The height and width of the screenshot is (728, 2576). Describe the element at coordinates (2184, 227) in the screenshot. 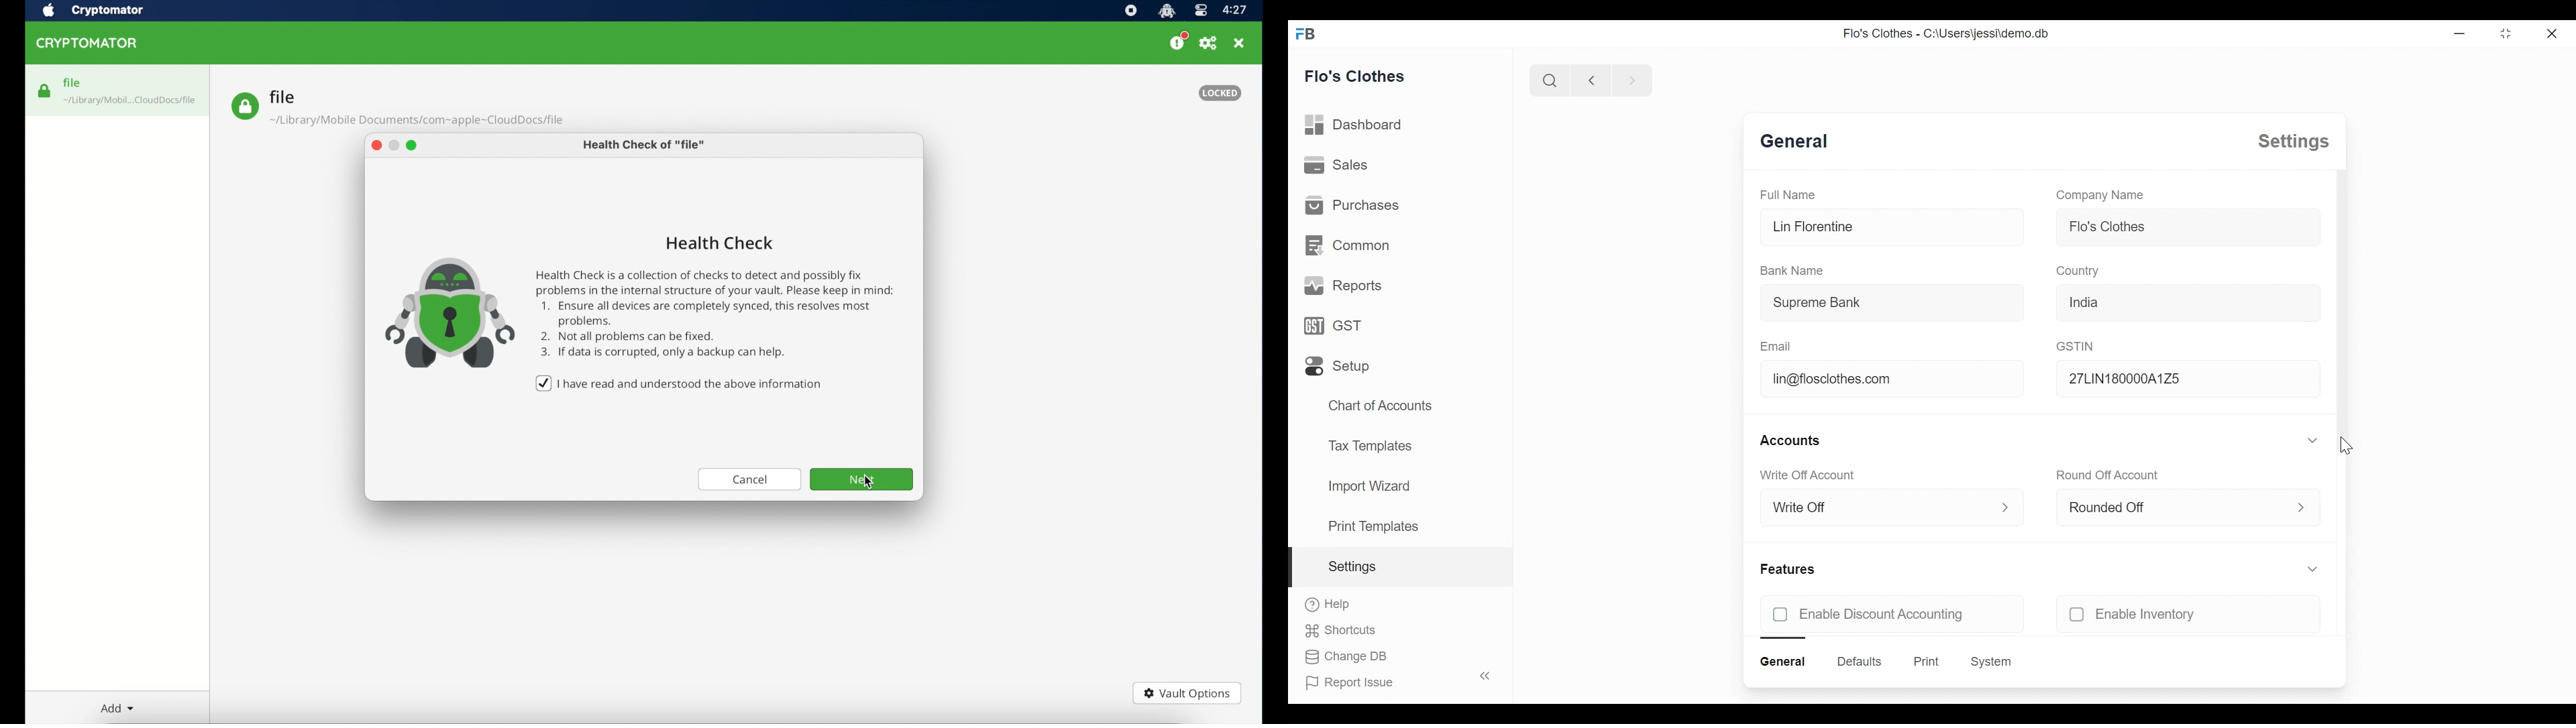

I see `Flo's Clothes` at that location.